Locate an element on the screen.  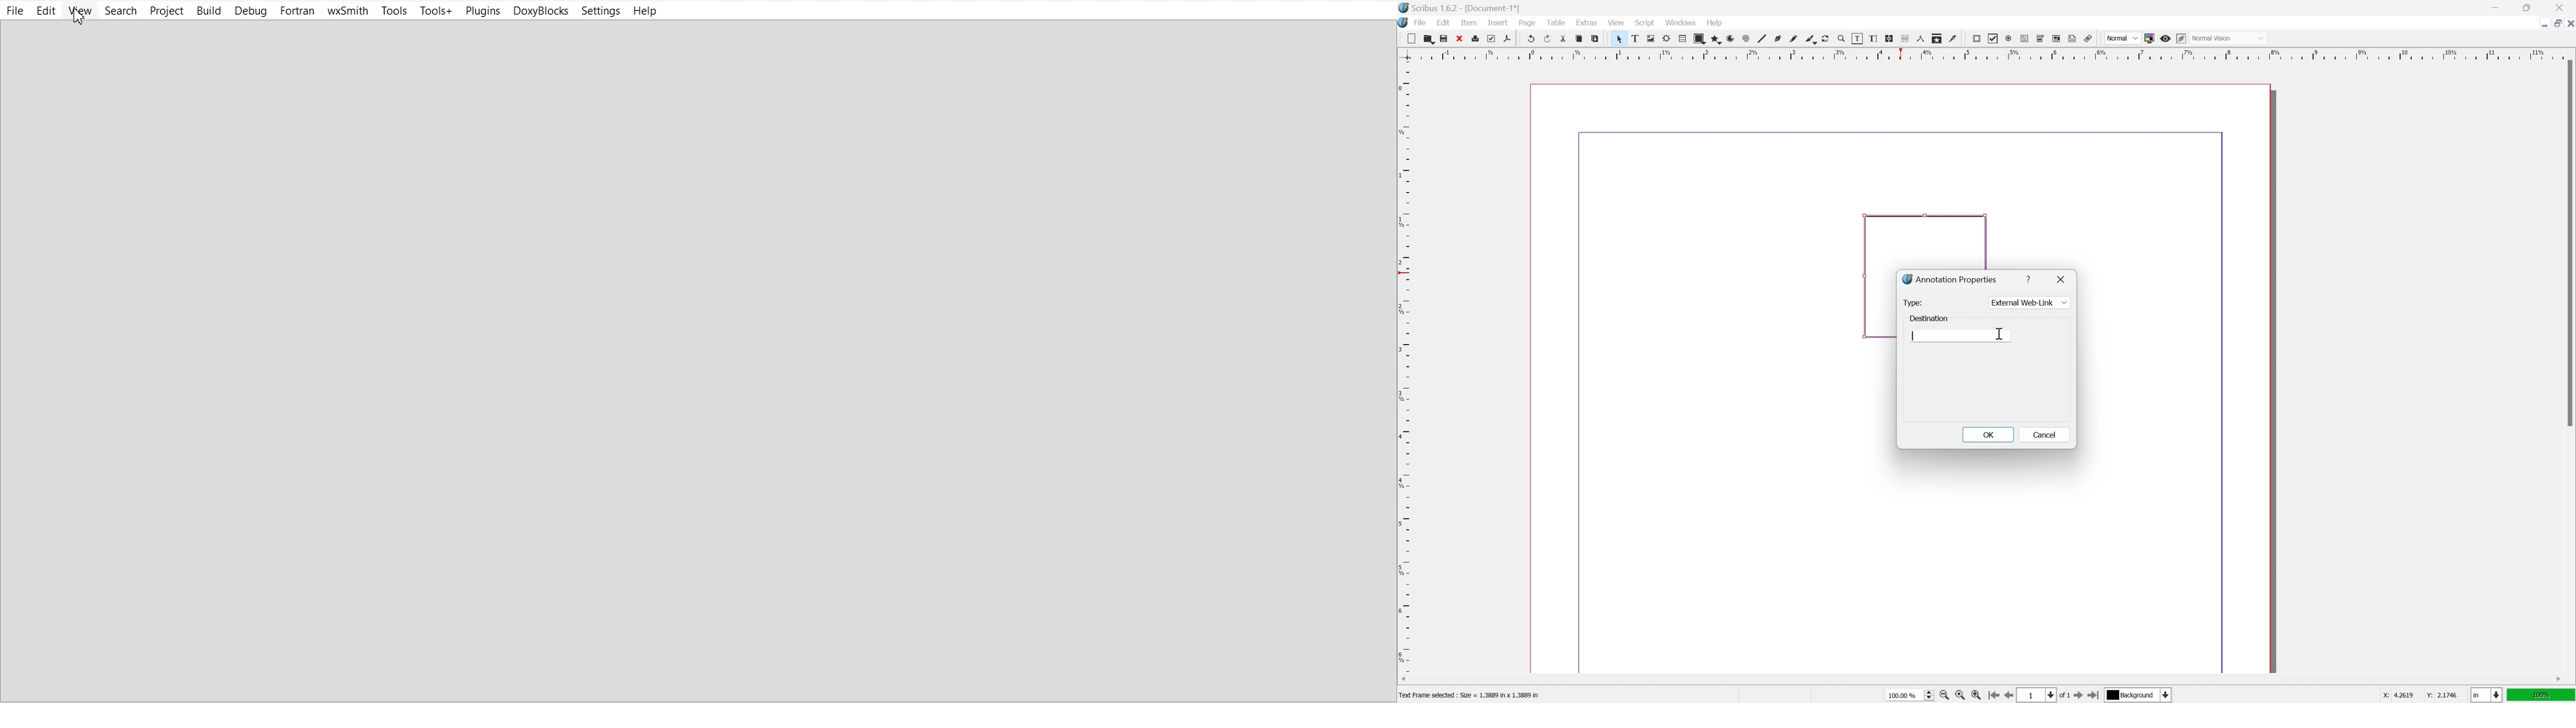
close is located at coordinates (2063, 278).